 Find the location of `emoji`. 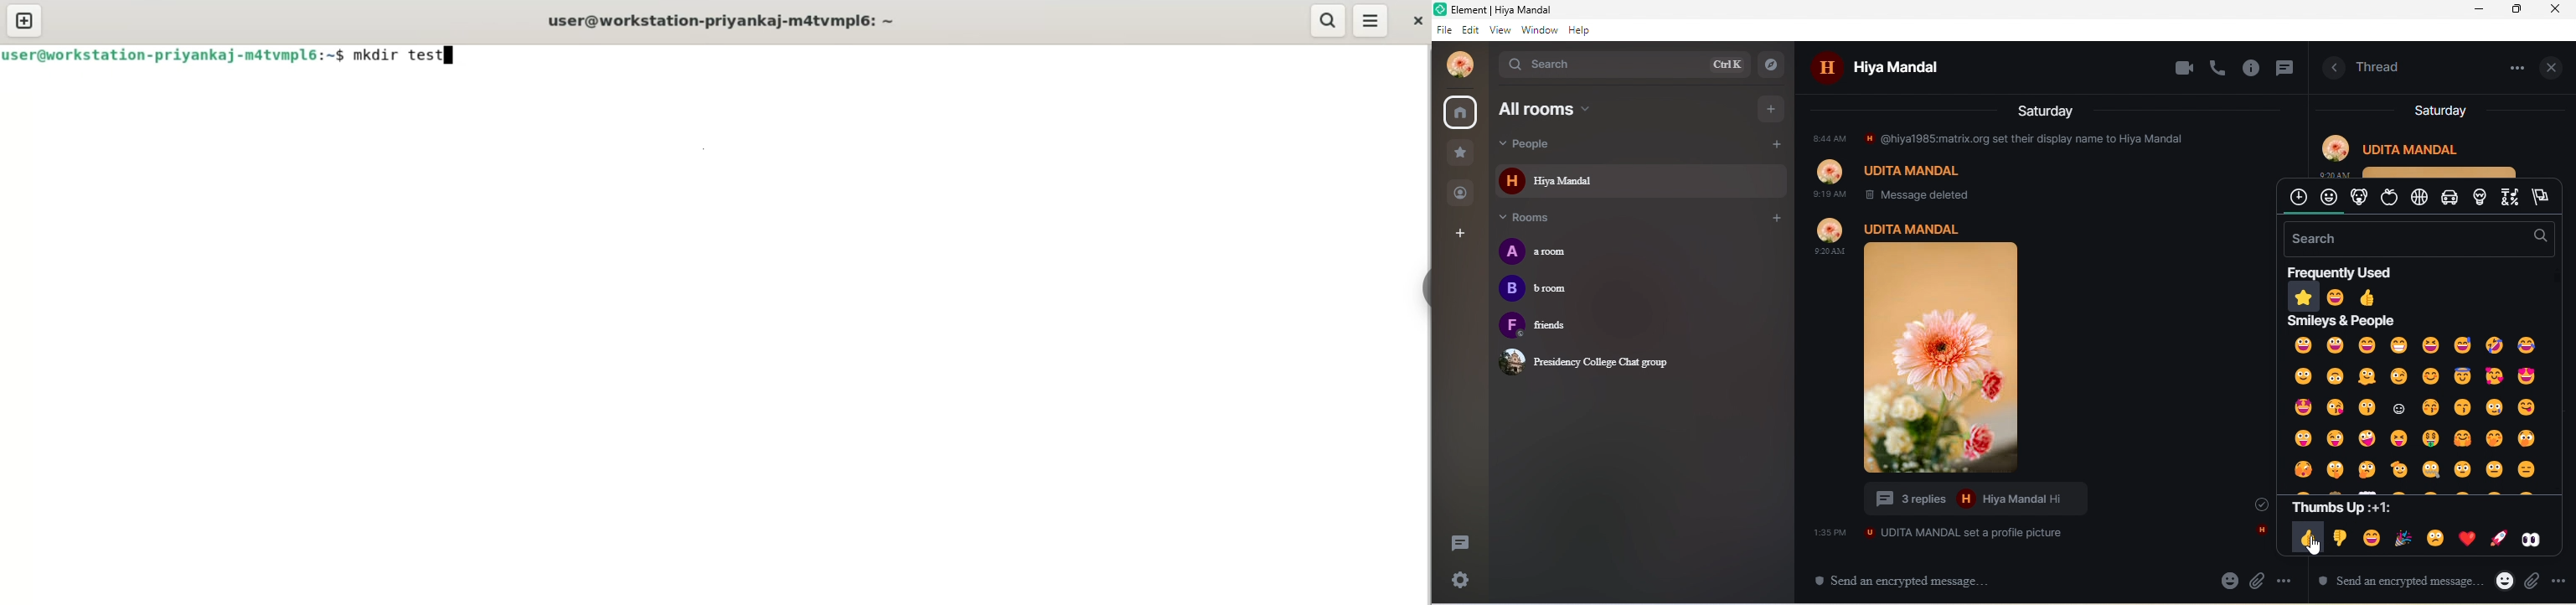

emoji is located at coordinates (2341, 580).